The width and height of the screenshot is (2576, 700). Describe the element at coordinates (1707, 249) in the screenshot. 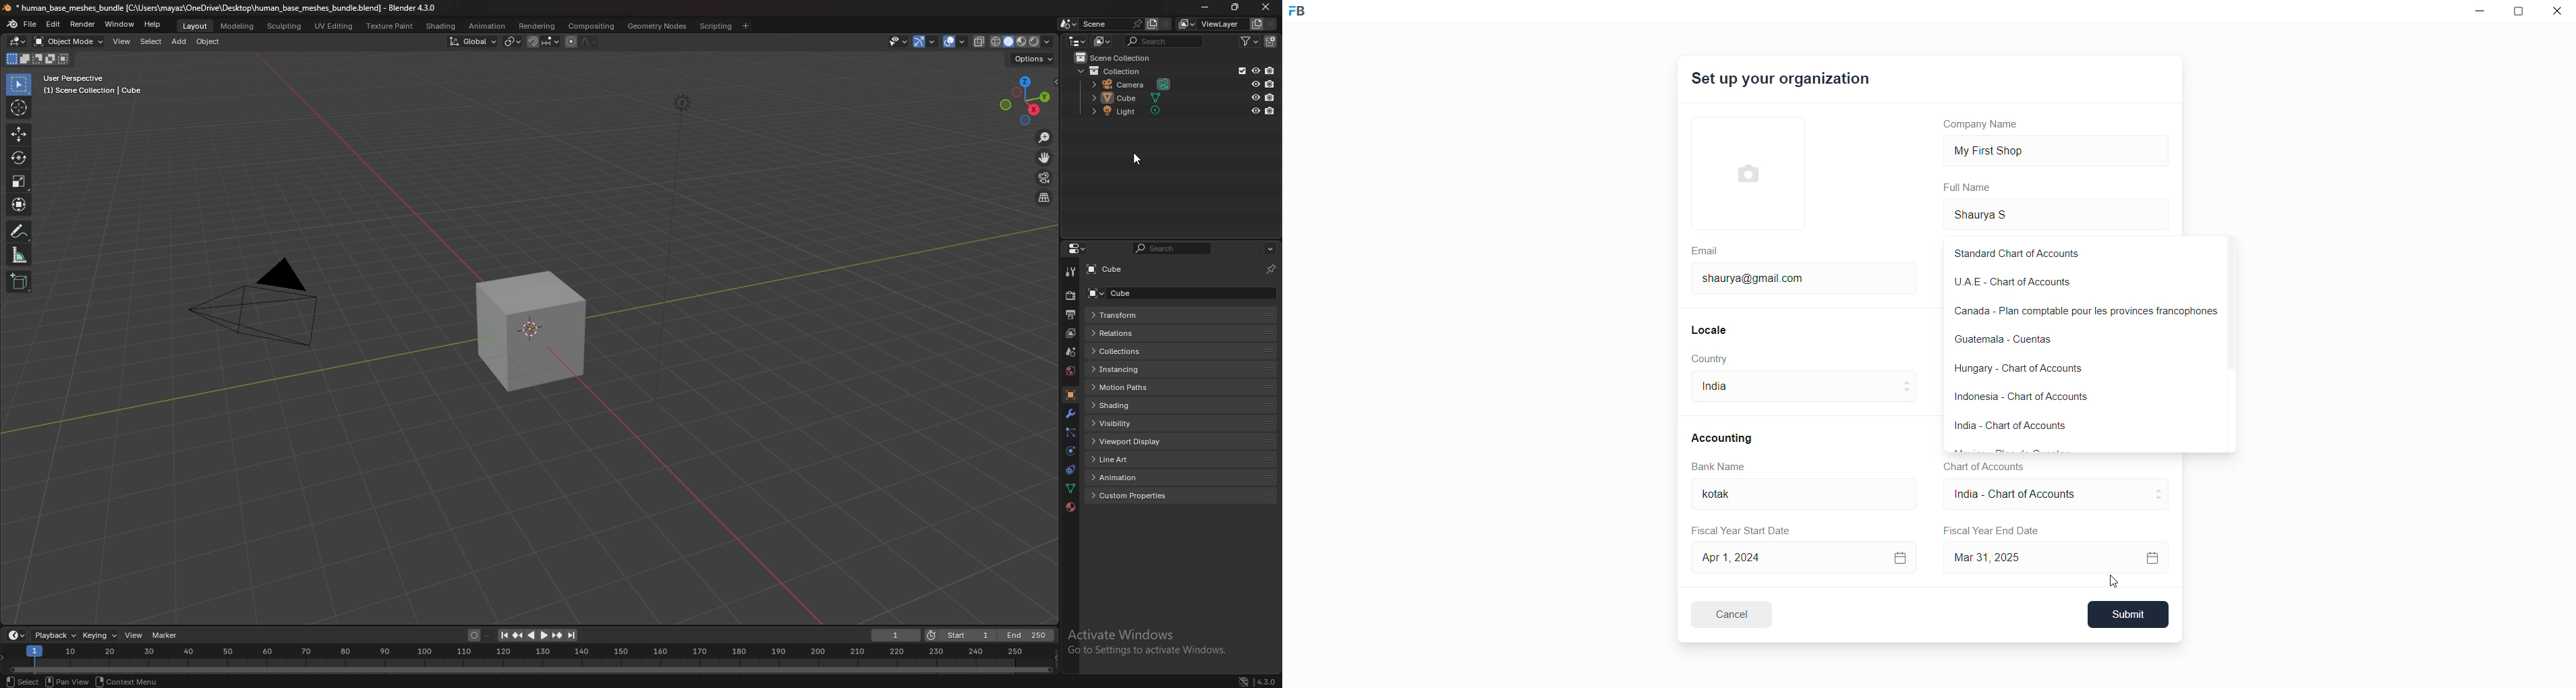

I see `Email` at that location.